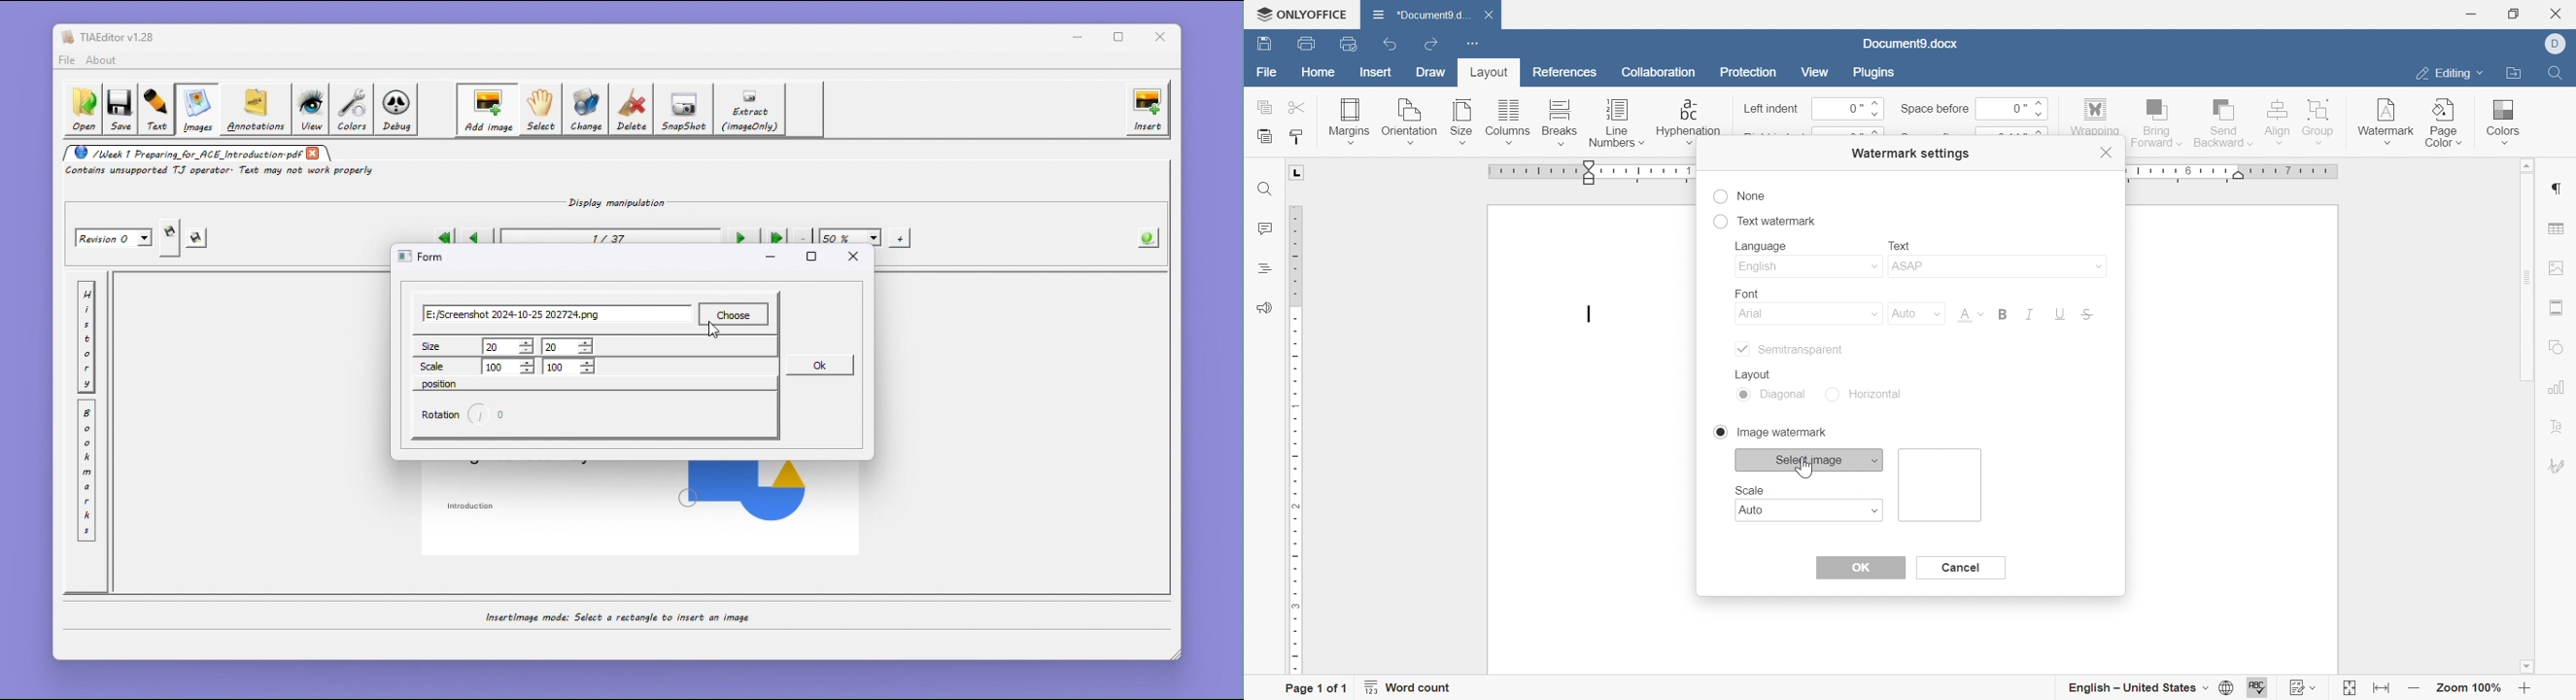 This screenshot has height=700, width=2576. Describe the element at coordinates (1848, 109) in the screenshot. I see `0` at that location.